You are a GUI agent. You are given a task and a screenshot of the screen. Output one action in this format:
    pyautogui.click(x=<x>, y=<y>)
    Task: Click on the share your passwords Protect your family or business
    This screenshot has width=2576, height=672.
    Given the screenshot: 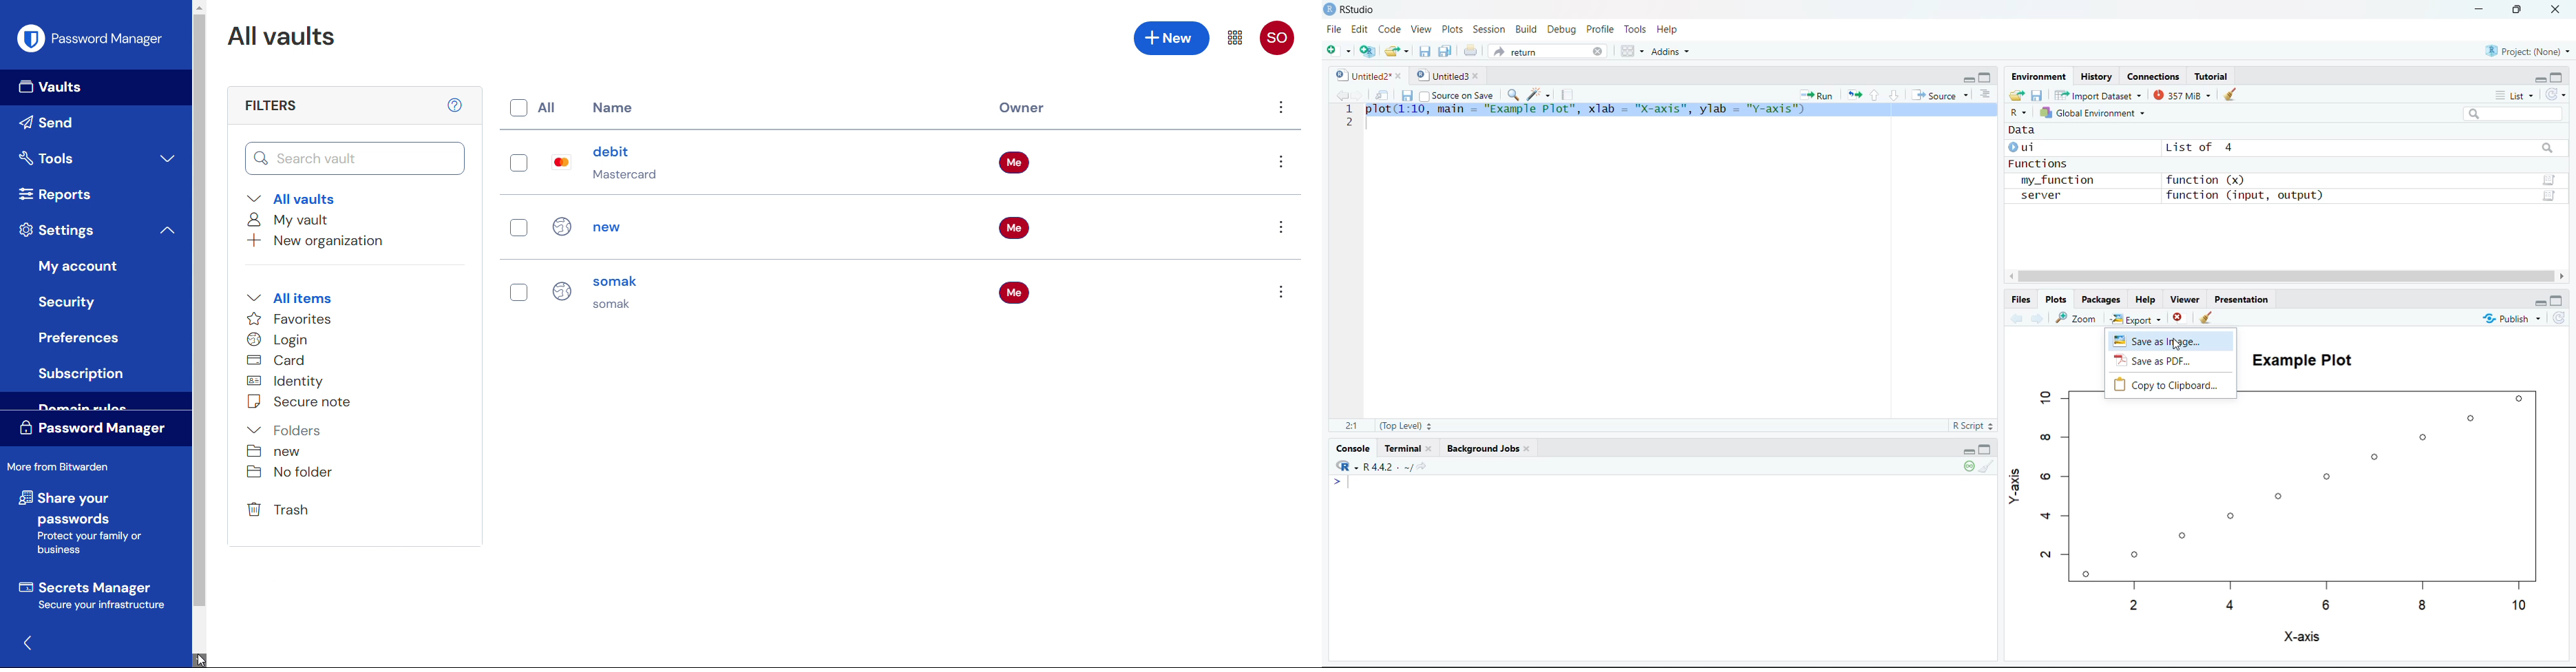 What is the action you would take?
    pyautogui.click(x=78, y=524)
    